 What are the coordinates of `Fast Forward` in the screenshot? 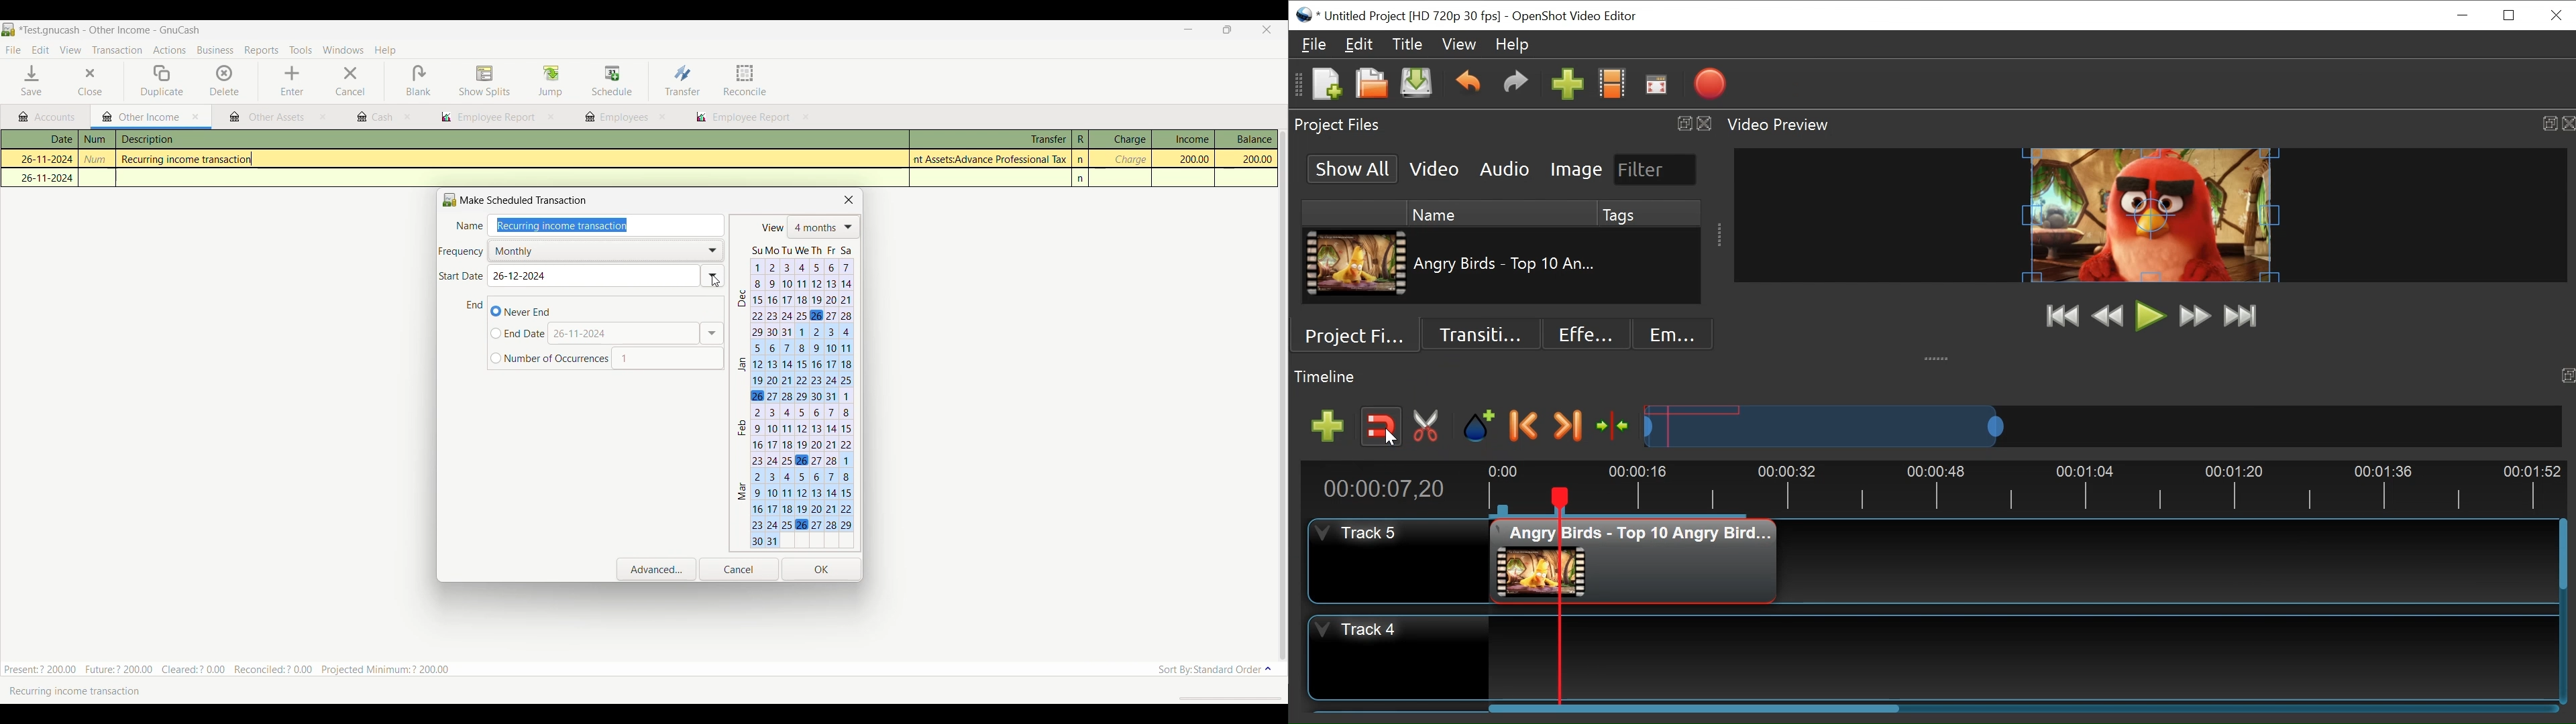 It's located at (2196, 316).